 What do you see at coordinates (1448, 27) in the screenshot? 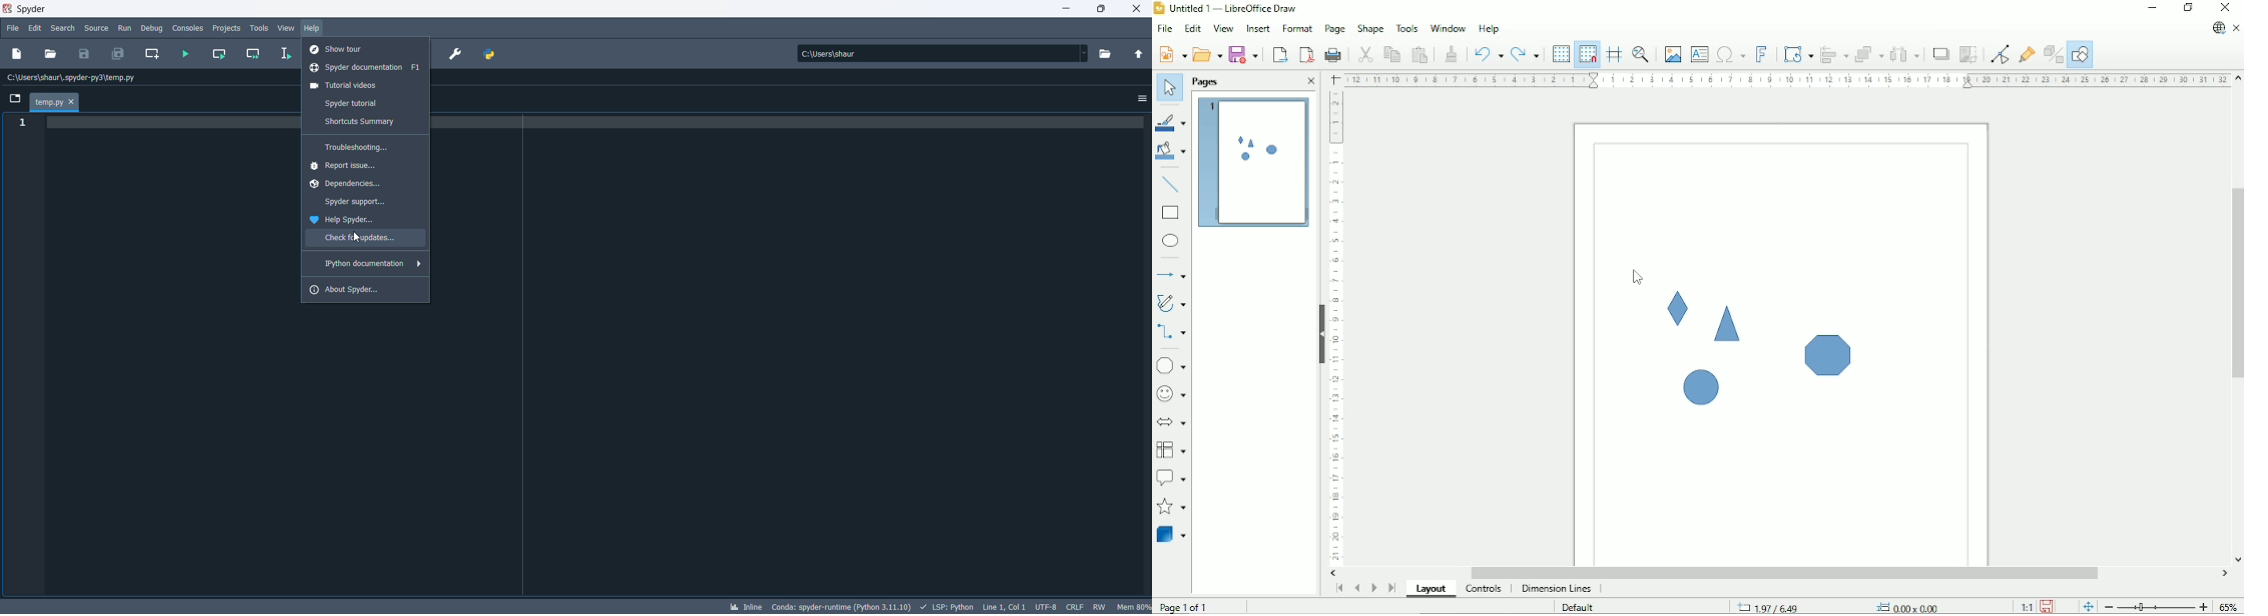
I see `Window` at bounding box center [1448, 27].